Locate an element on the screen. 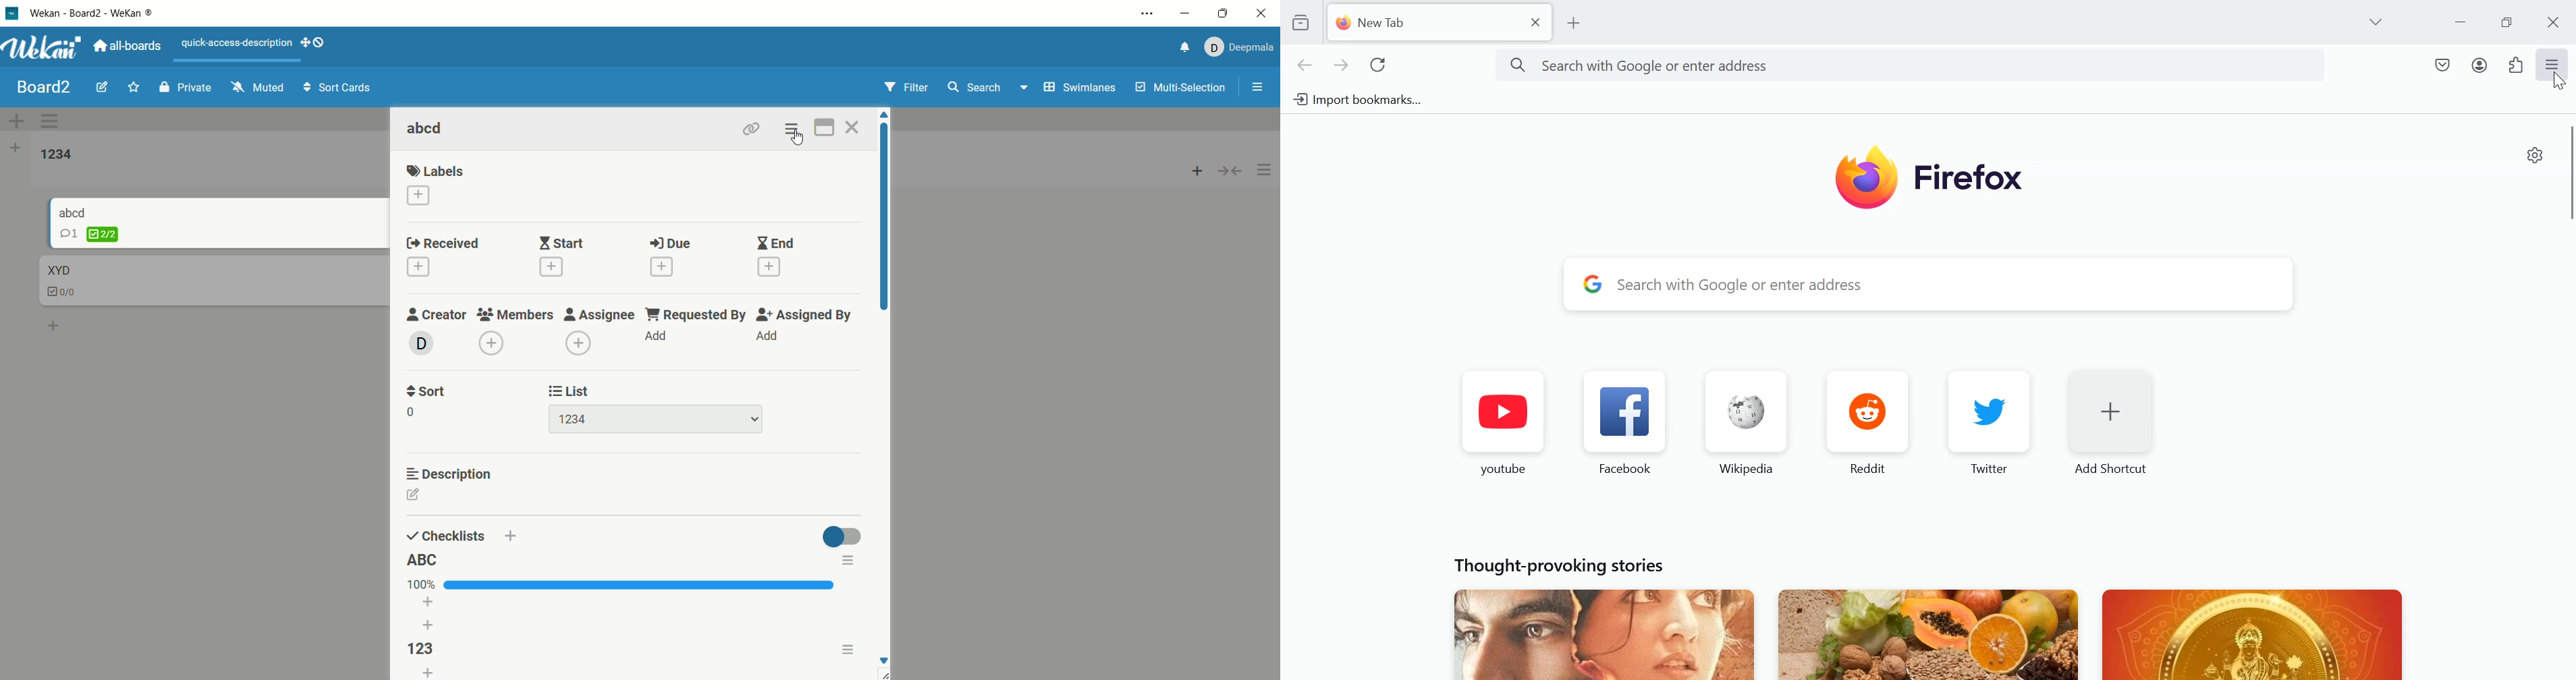 This screenshot has width=2576, height=700. swimlanes is located at coordinates (1079, 89).